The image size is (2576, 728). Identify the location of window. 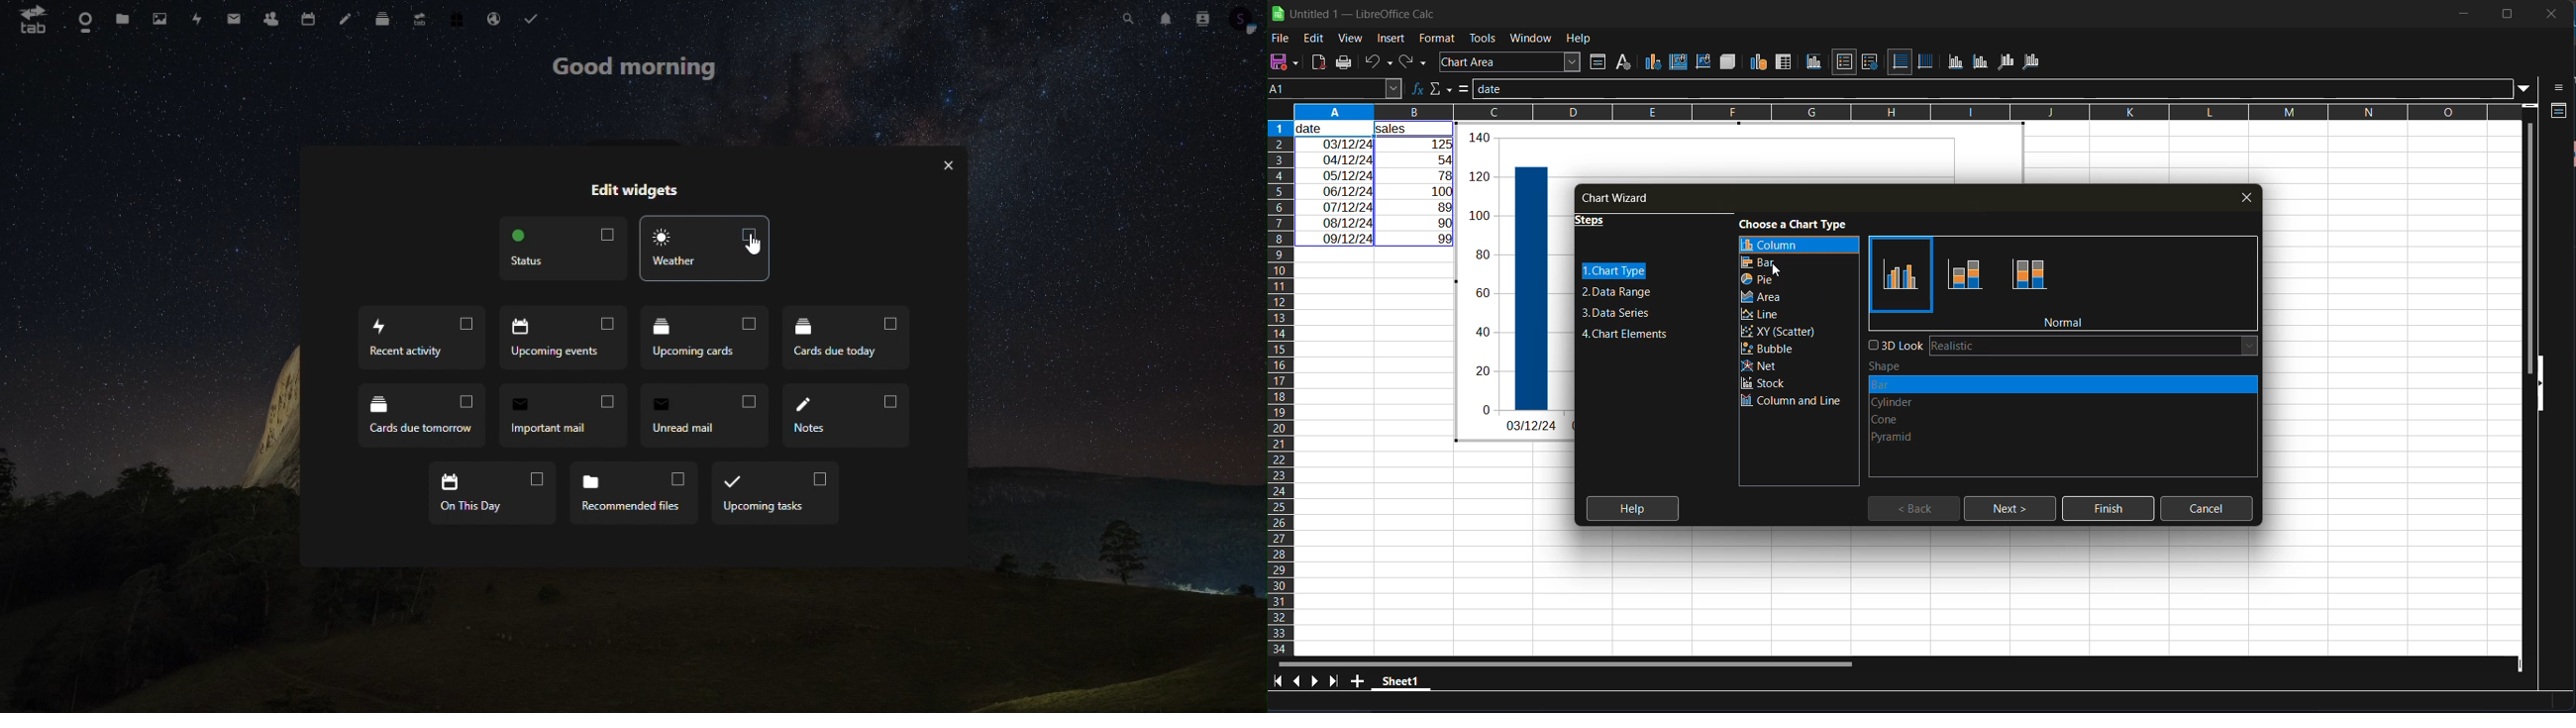
(1532, 38).